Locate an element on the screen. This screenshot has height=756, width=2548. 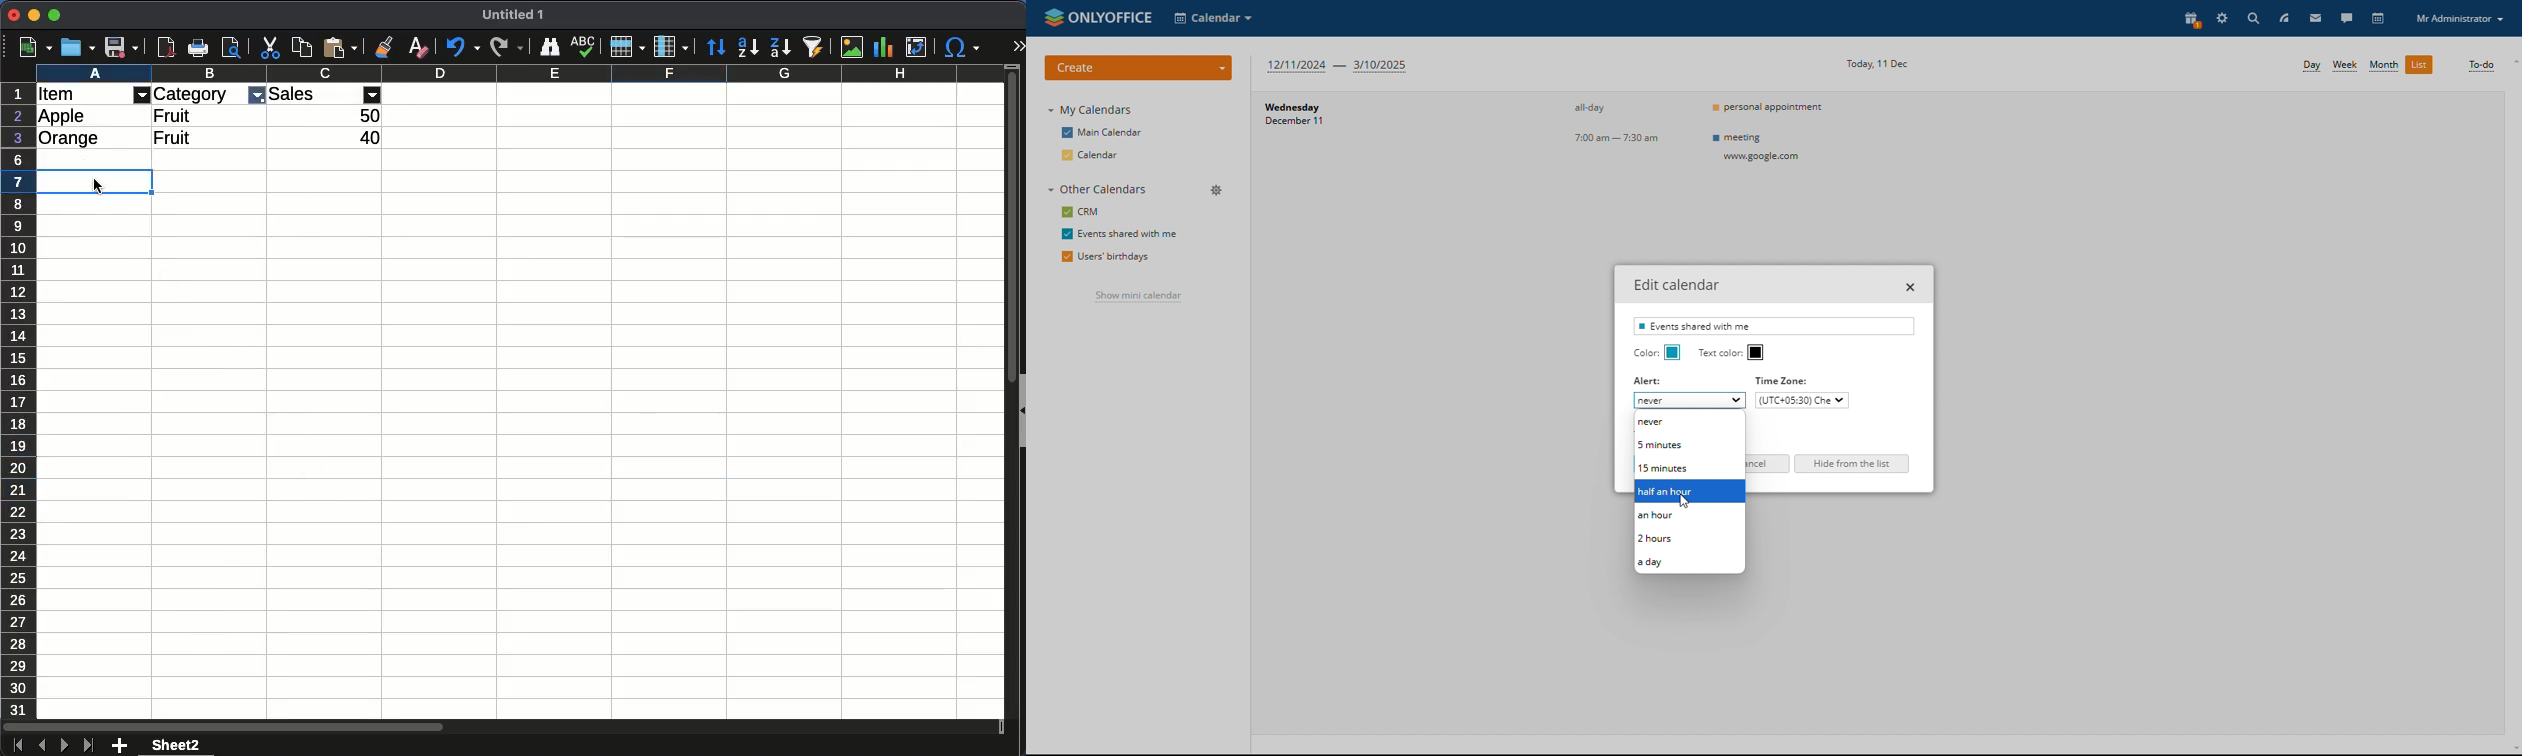
current date is located at coordinates (1877, 63).